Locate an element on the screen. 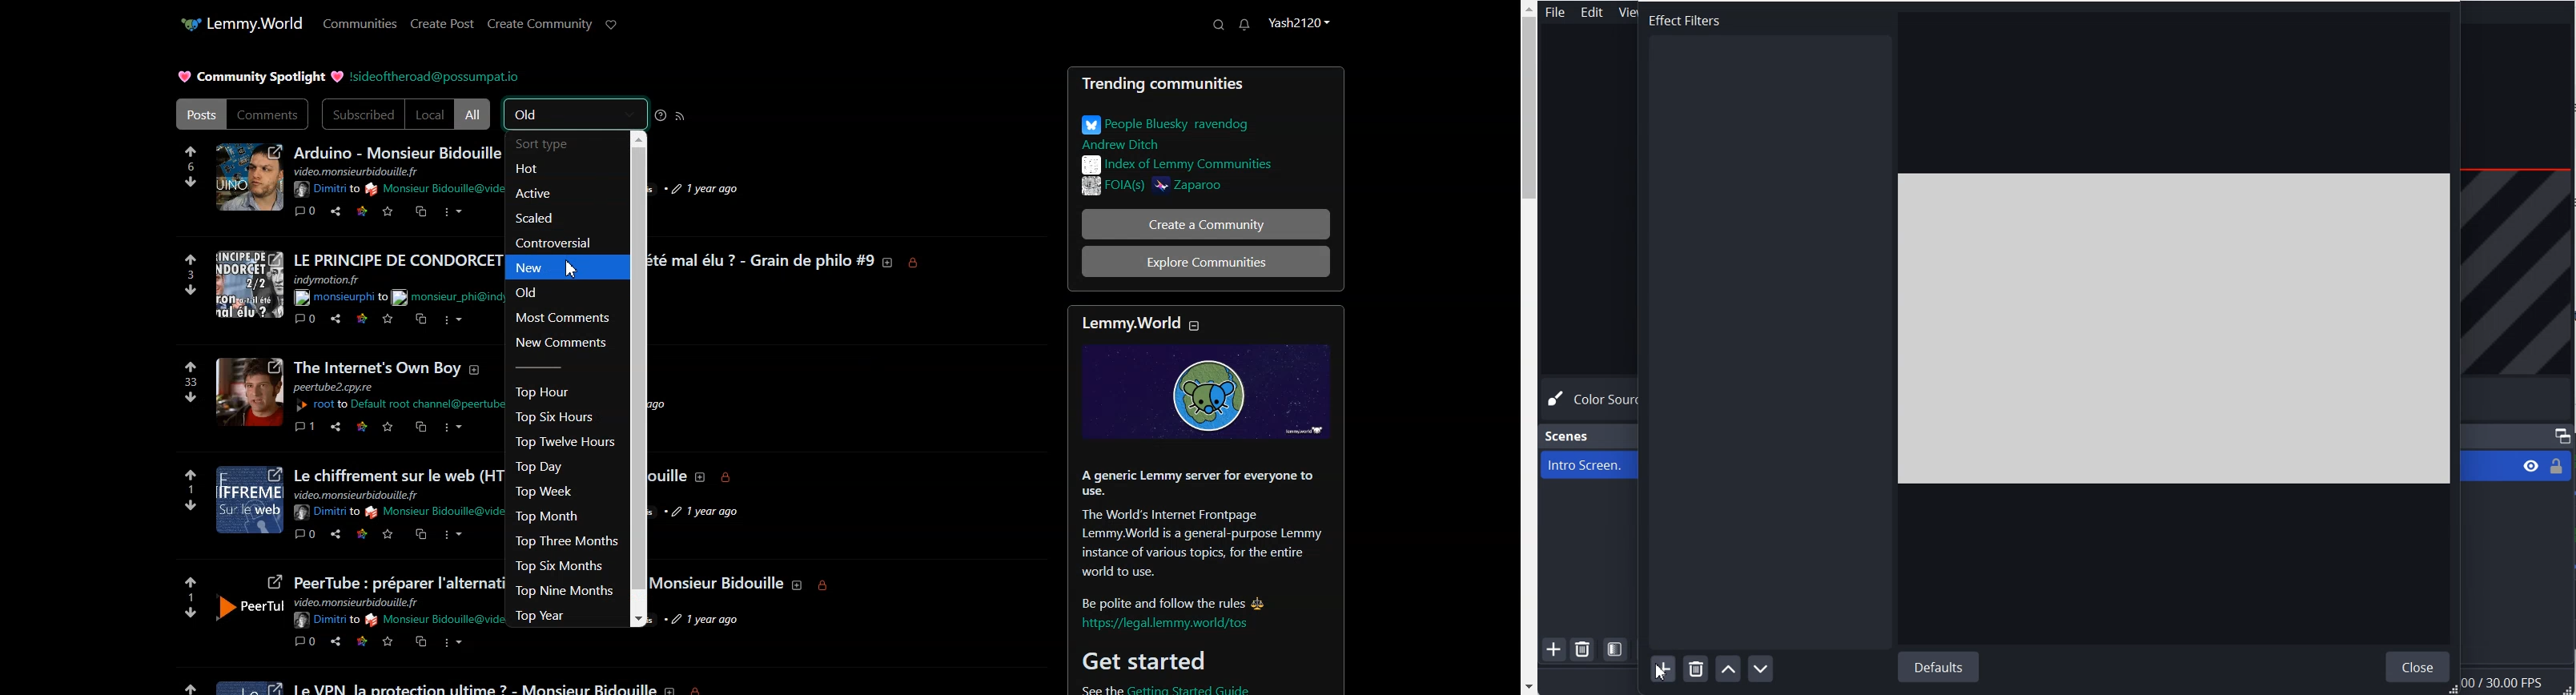 The height and width of the screenshot is (700, 2576).  is located at coordinates (337, 319).